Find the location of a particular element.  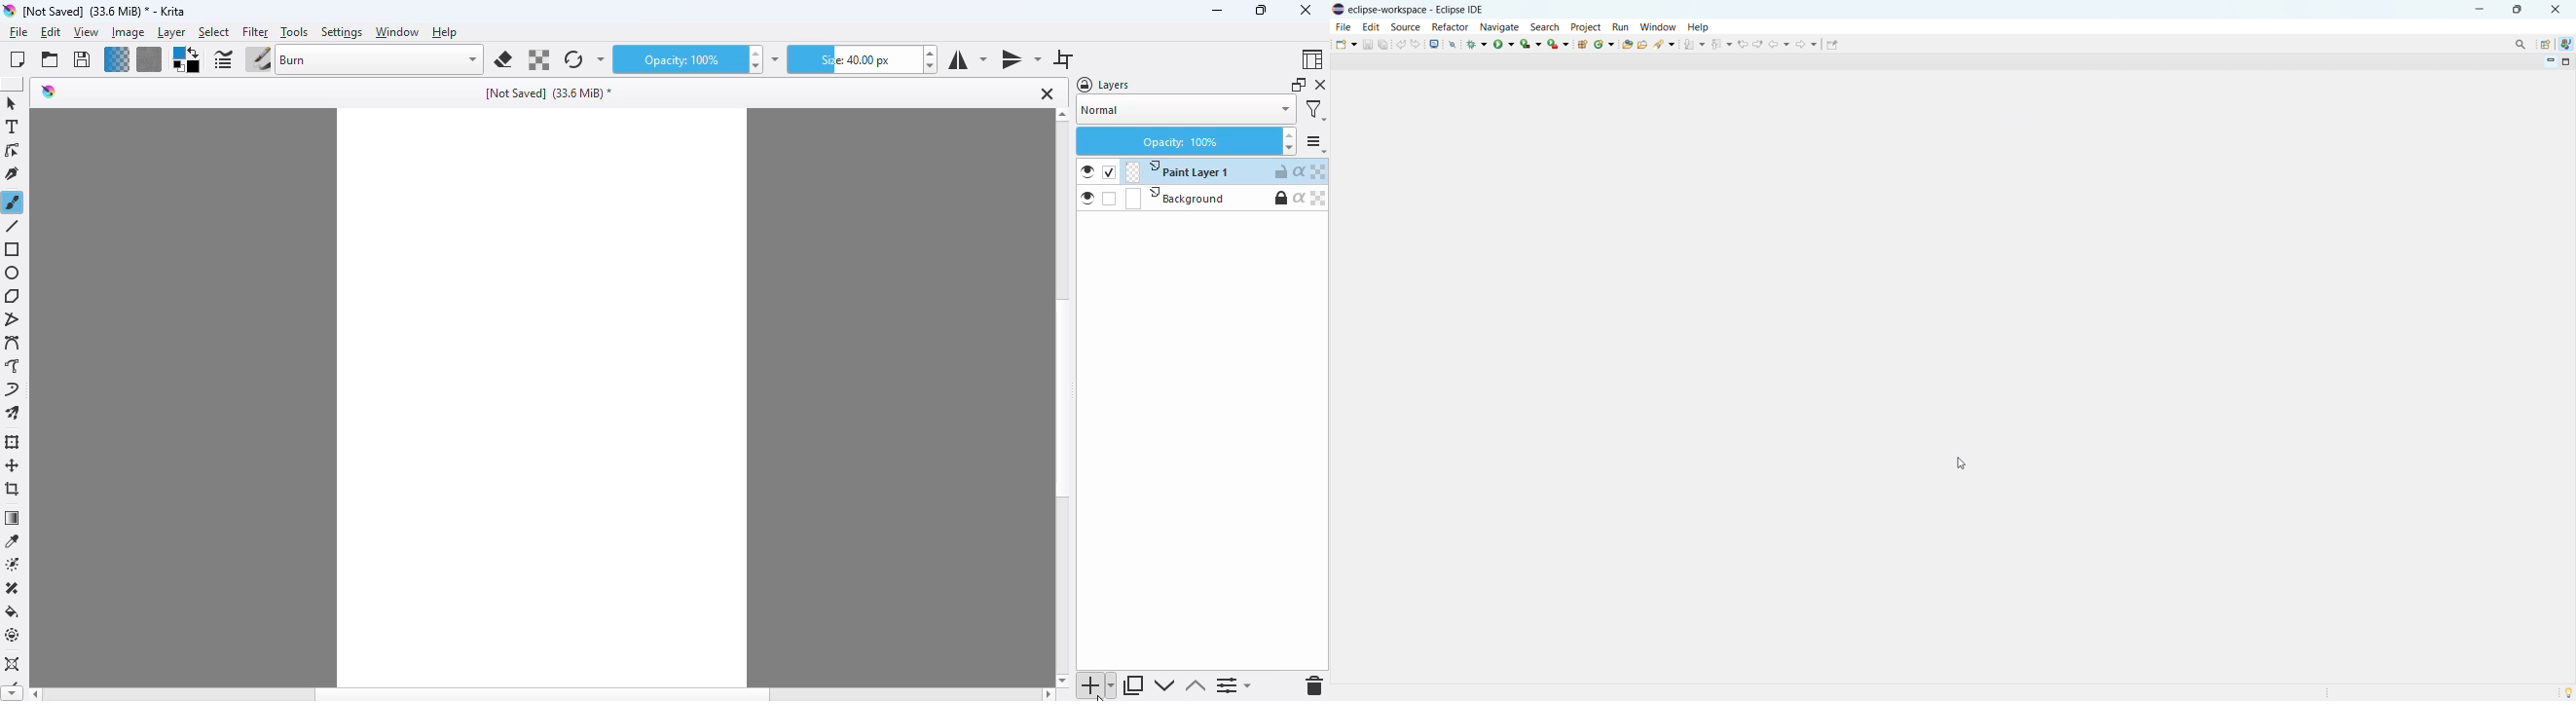

polygon tool is located at coordinates (13, 296).